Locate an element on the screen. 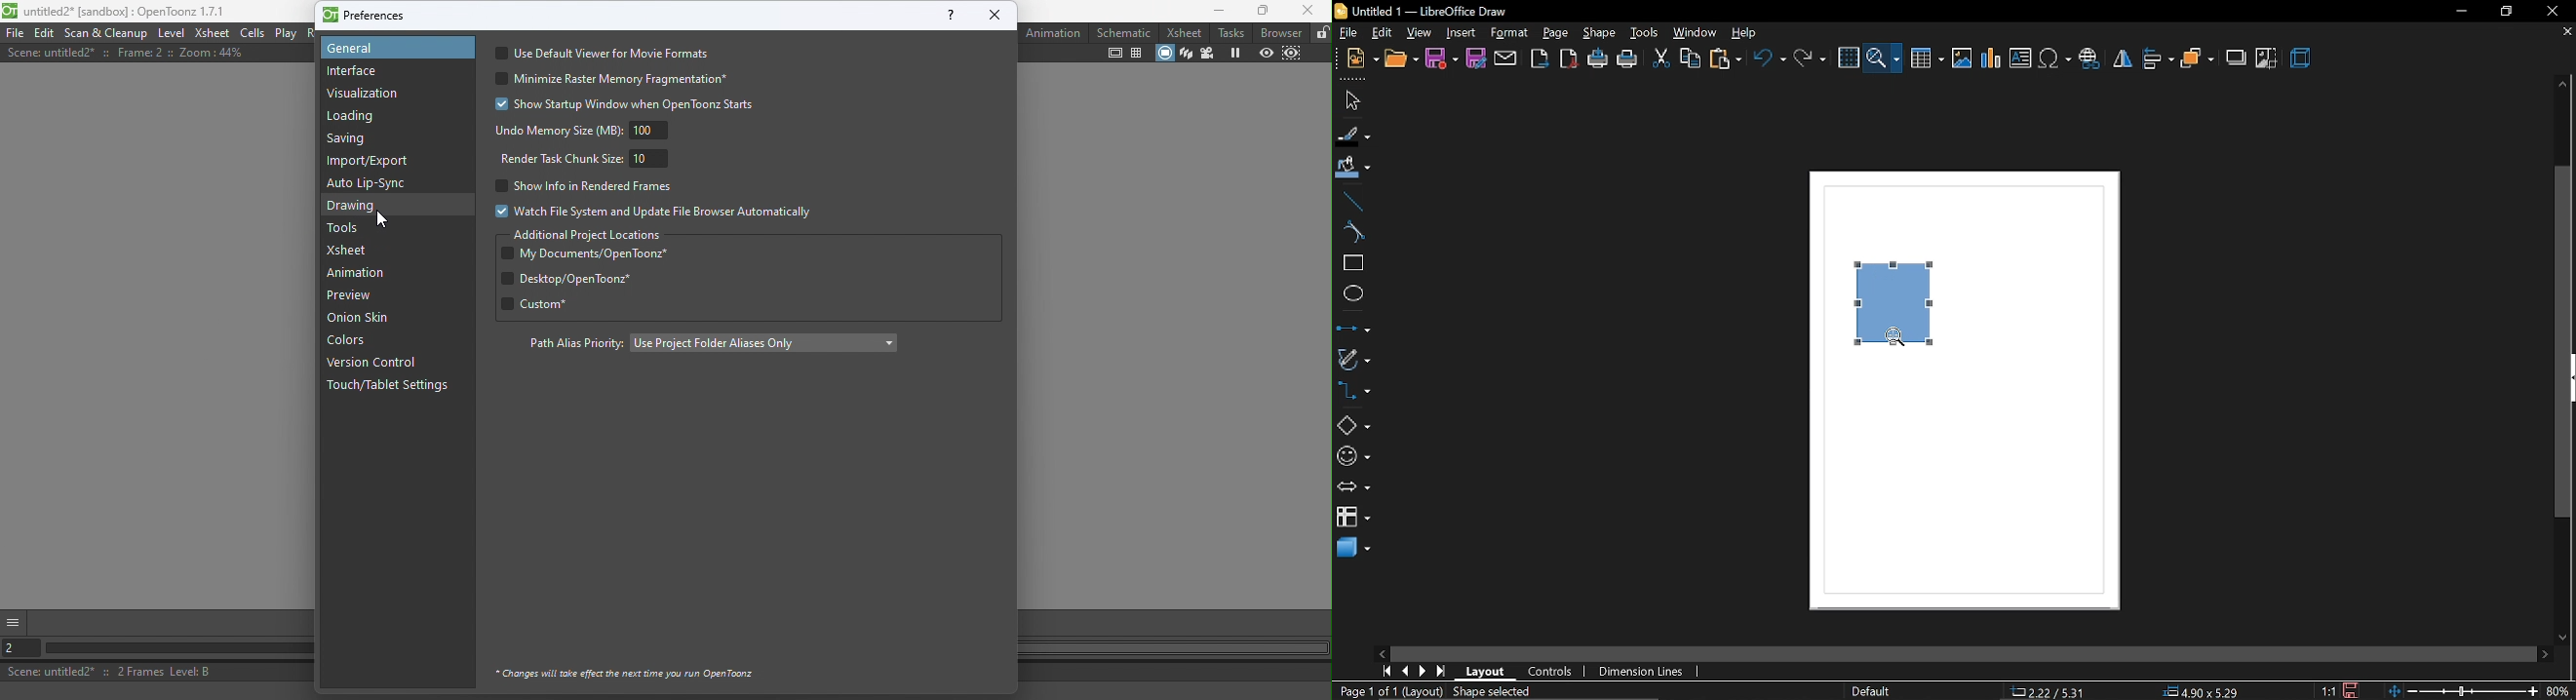  new is located at coordinates (1362, 60).